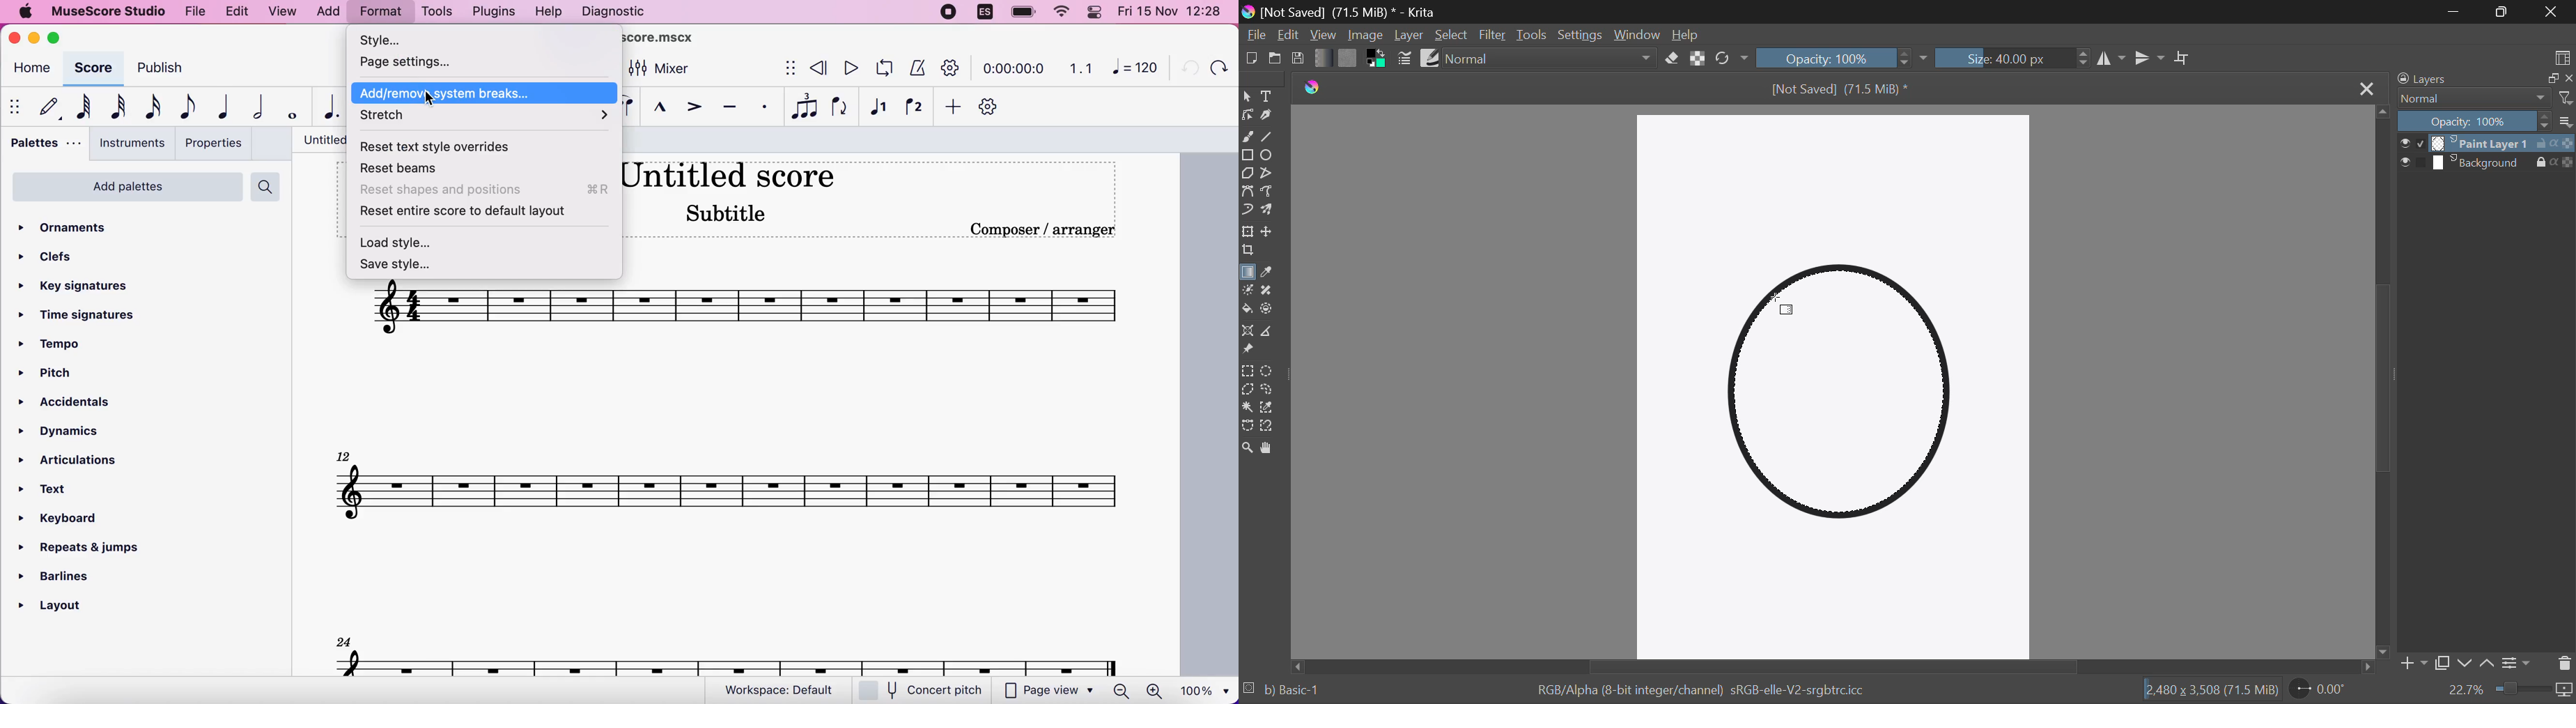 The image size is (2576, 728). Describe the element at coordinates (1492, 35) in the screenshot. I see `Filter` at that location.